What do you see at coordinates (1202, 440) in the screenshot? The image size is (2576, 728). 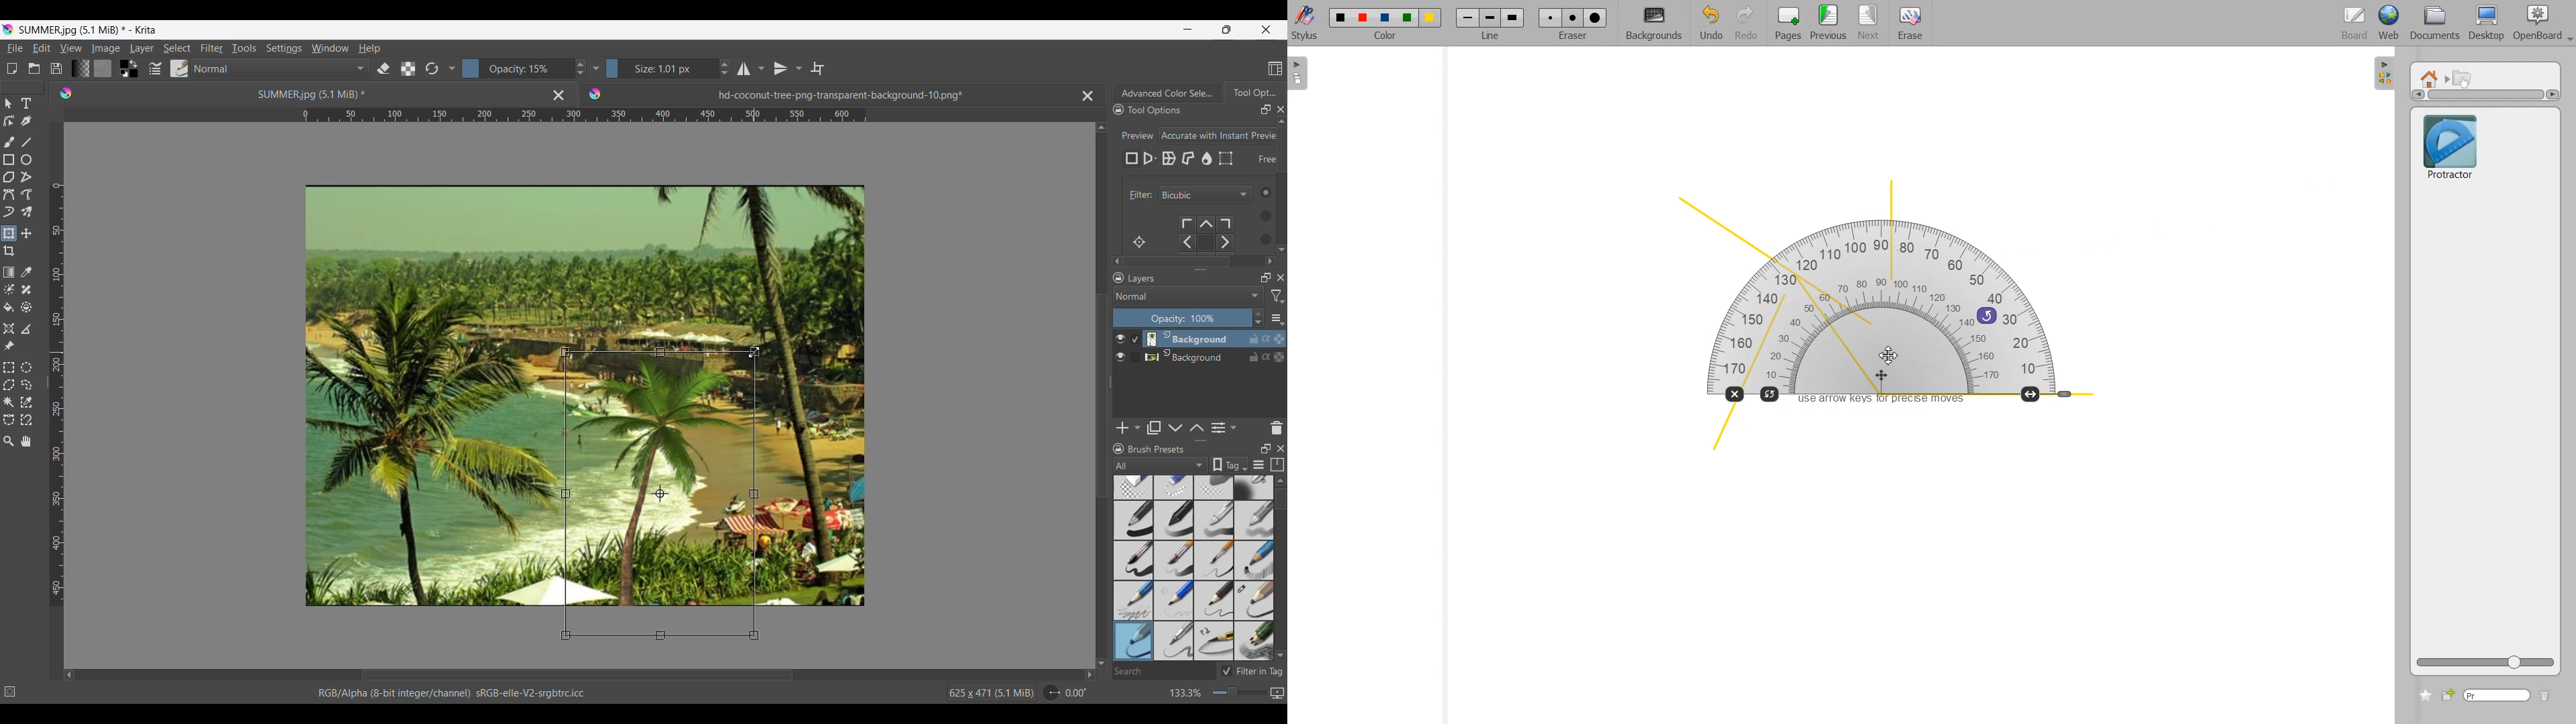 I see `Increase/Decrease height of panels attached to this line` at bounding box center [1202, 440].